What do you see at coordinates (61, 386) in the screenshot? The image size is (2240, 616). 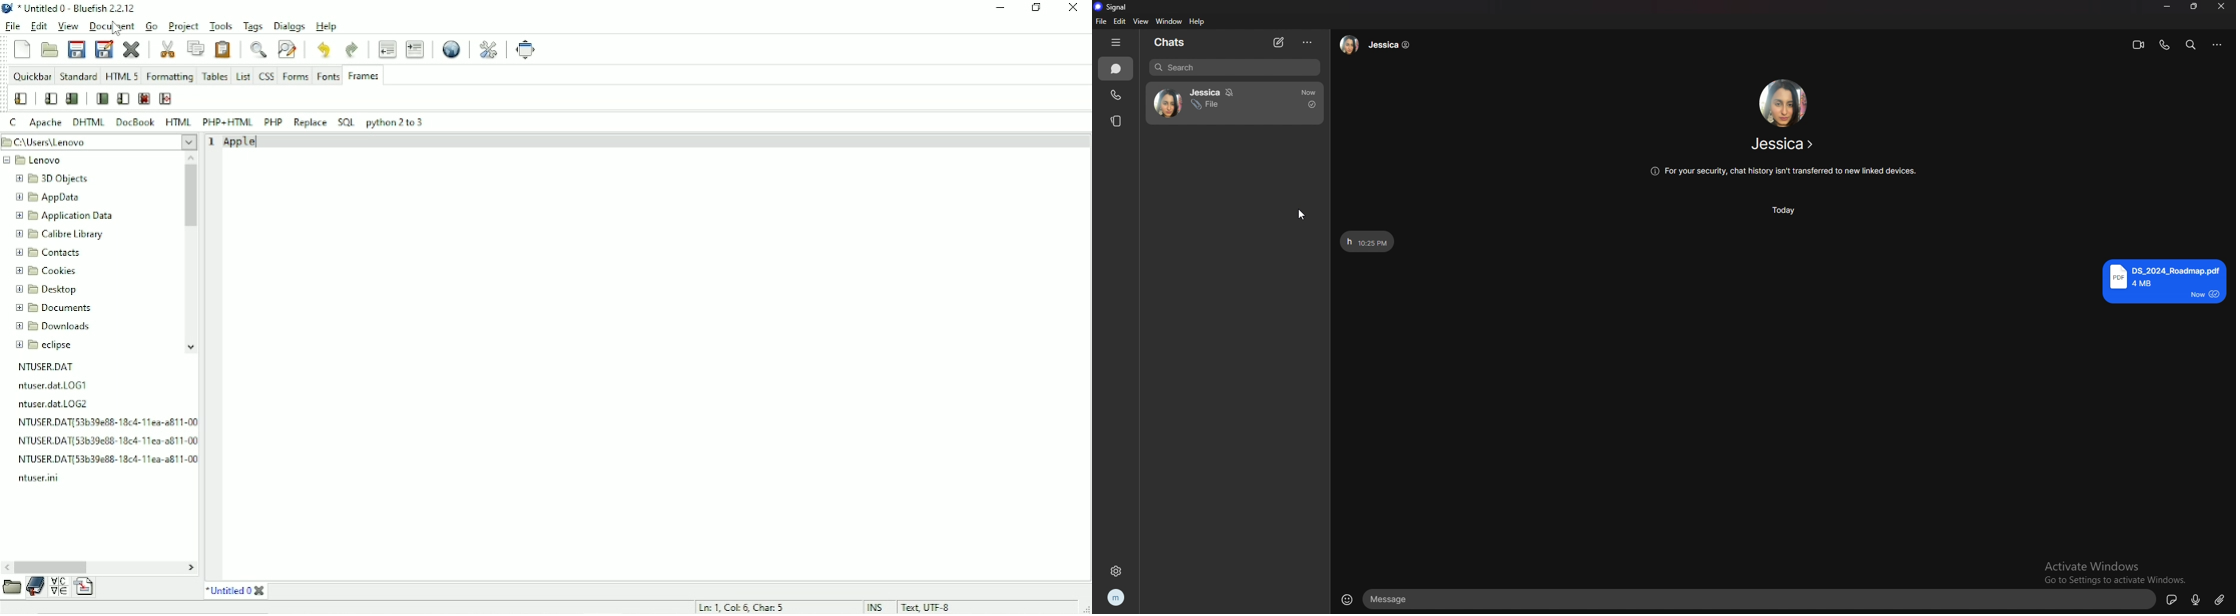 I see `file` at bounding box center [61, 386].